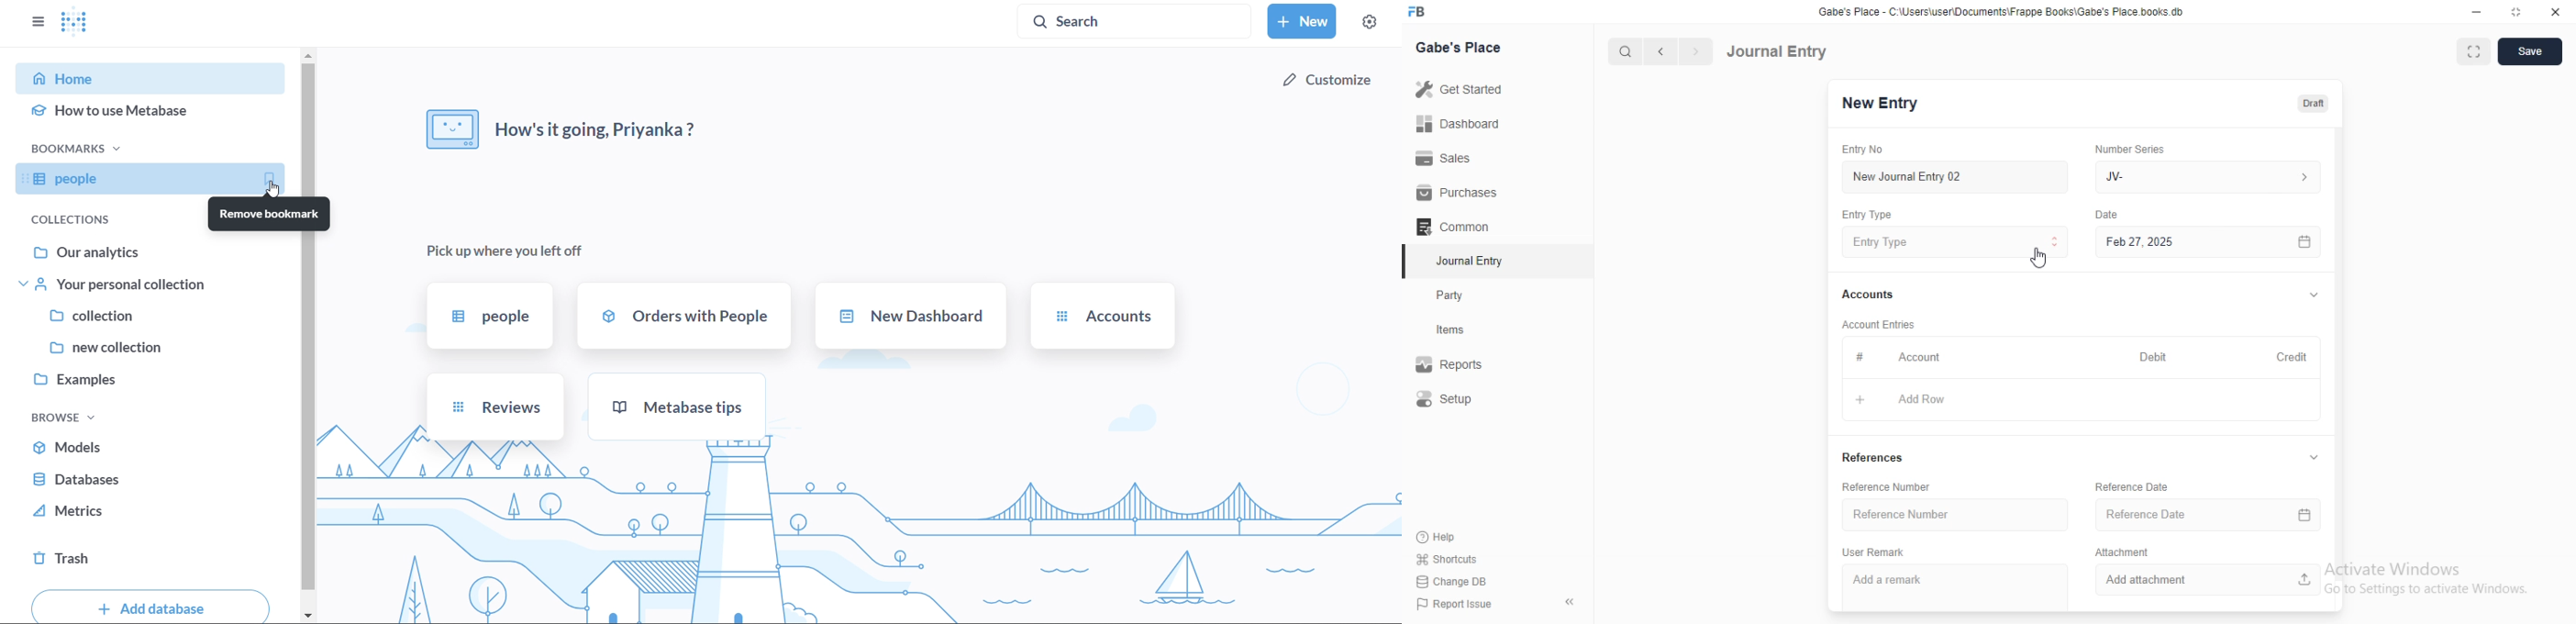 Image resolution: width=2576 pixels, height=644 pixels. What do you see at coordinates (1957, 177) in the screenshot?
I see `New Journal Entry 02` at bounding box center [1957, 177].